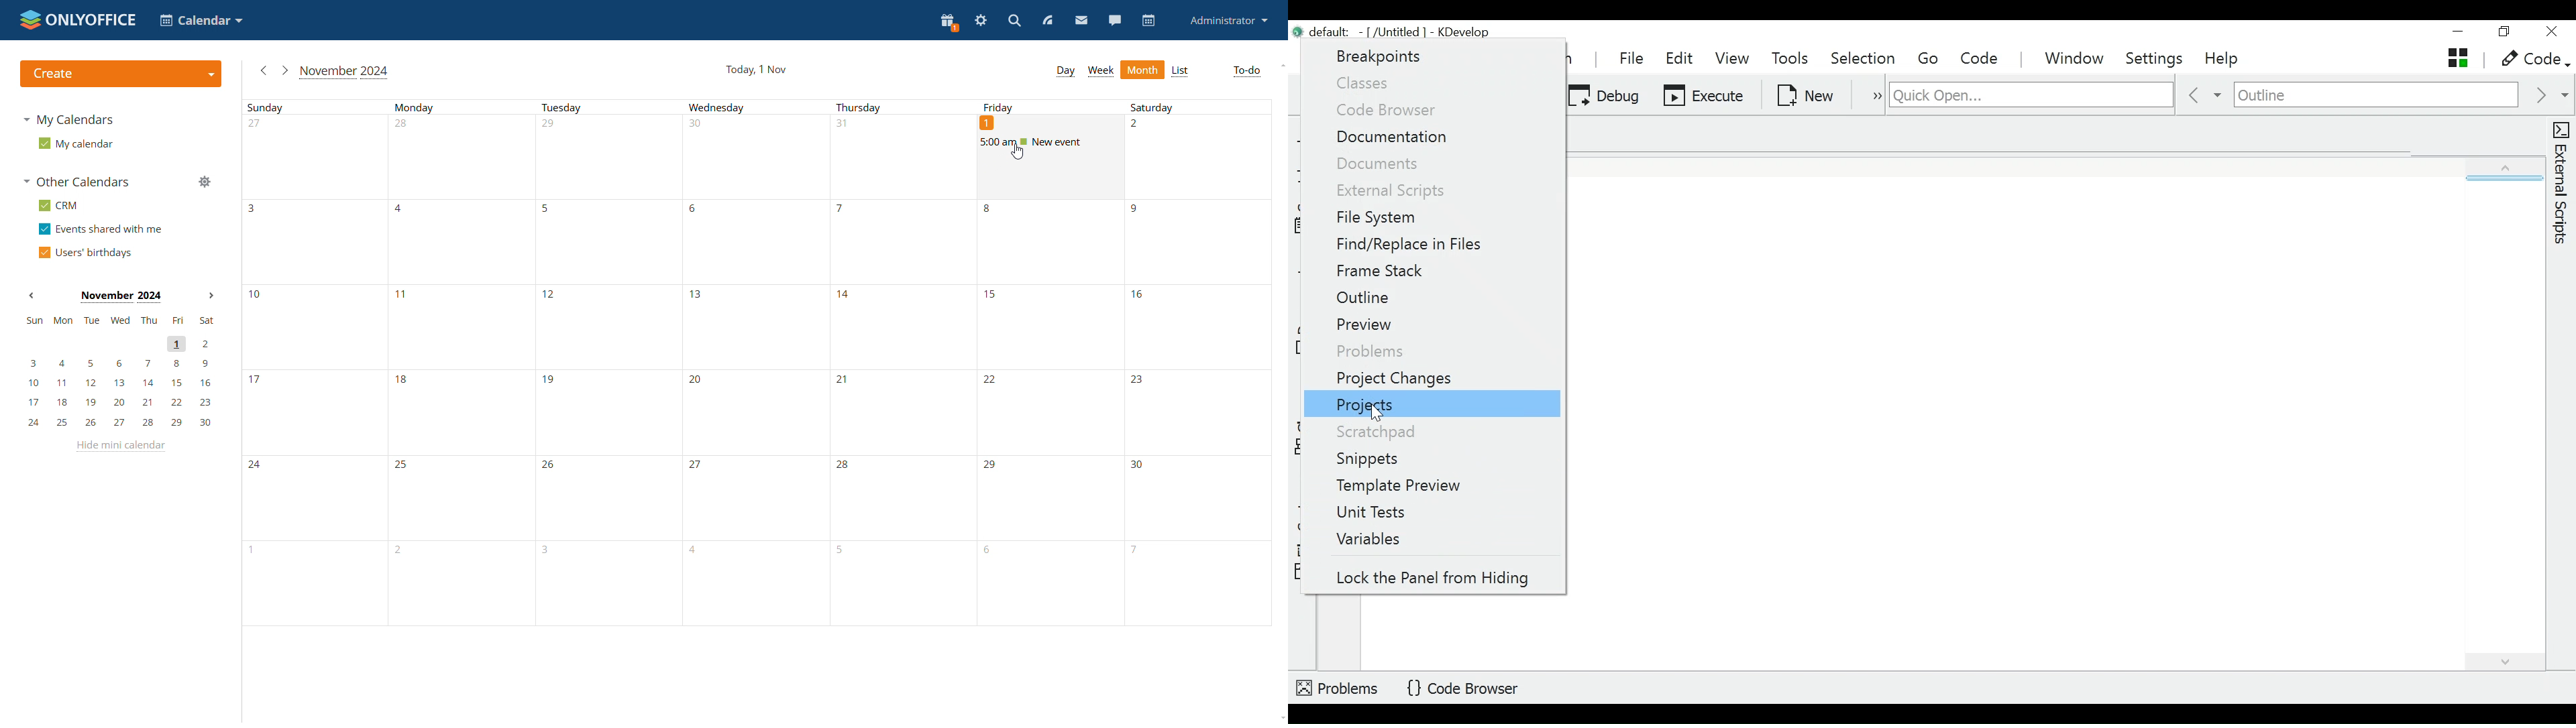 This screenshot has height=728, width=2576. What do you see at coordinates (1604, 97) in the screenshot?
I see `Debug` at bounding box center [1604, 97].